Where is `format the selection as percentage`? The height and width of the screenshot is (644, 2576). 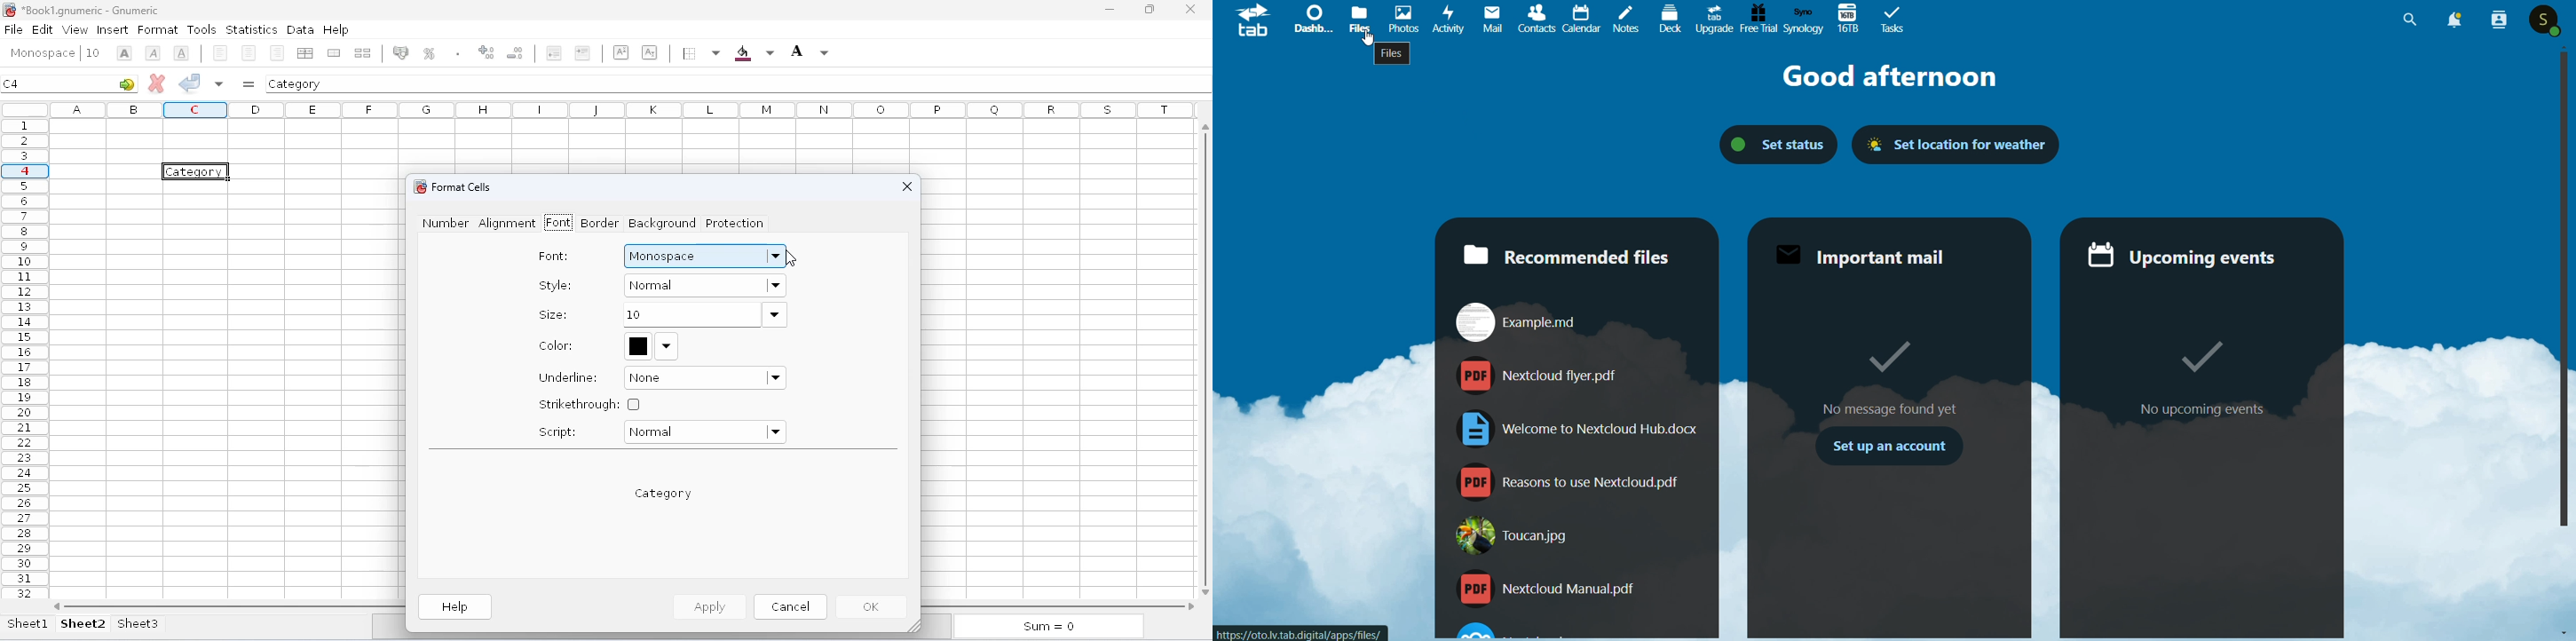 format the selection as percentage is located at coordinates (428, 53).